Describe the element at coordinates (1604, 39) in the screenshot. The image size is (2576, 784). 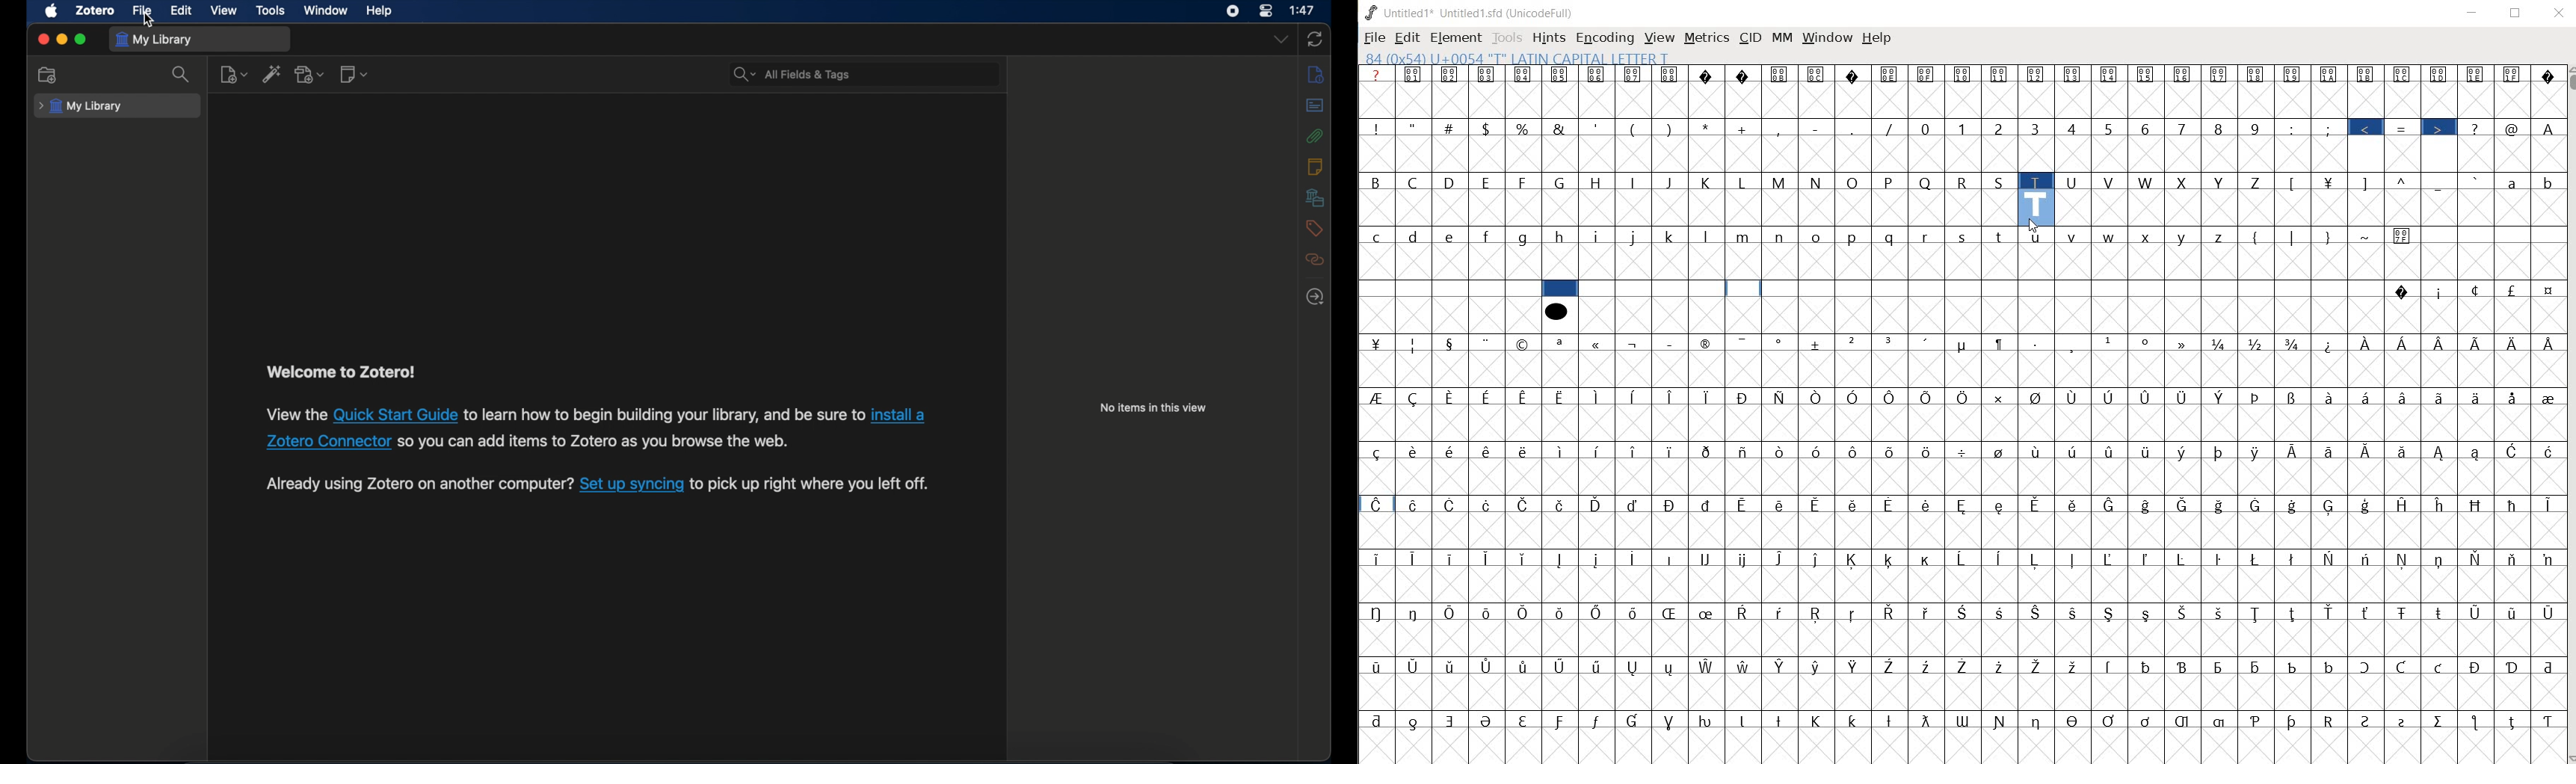
I see `encoding` at that location.